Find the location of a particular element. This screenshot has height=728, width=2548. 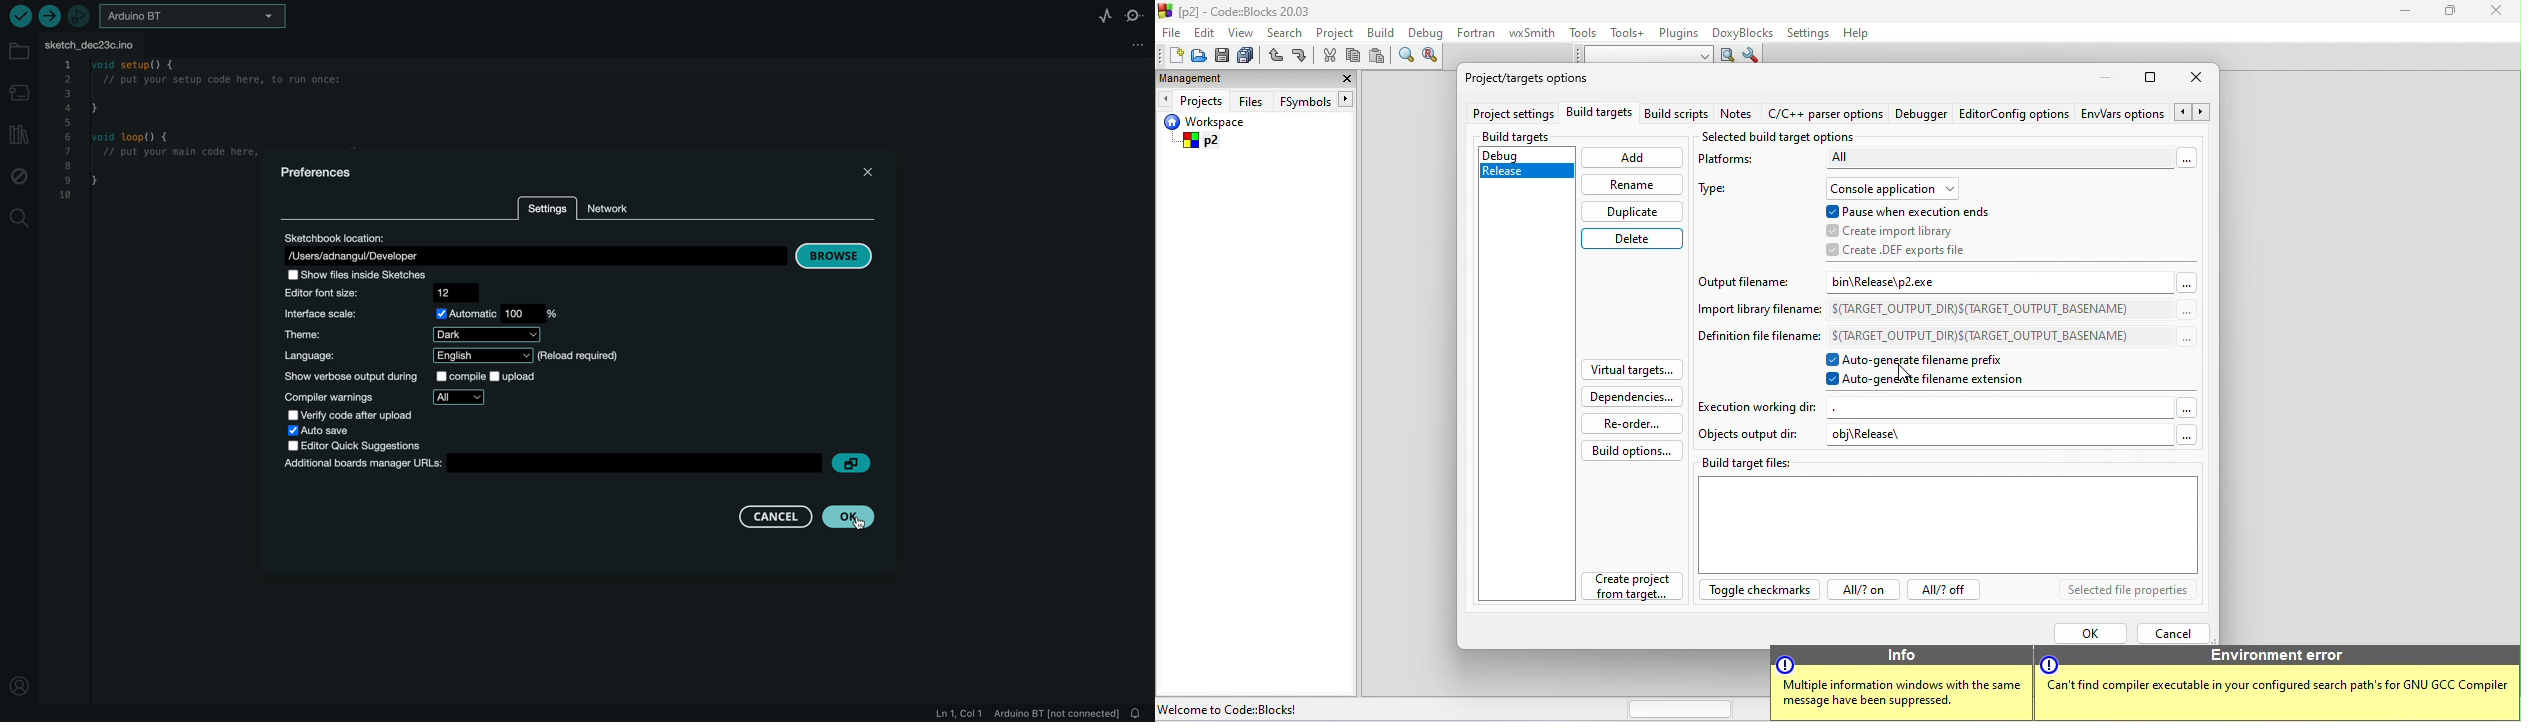

pause when execution ends is located at coordinates (1918, 210).